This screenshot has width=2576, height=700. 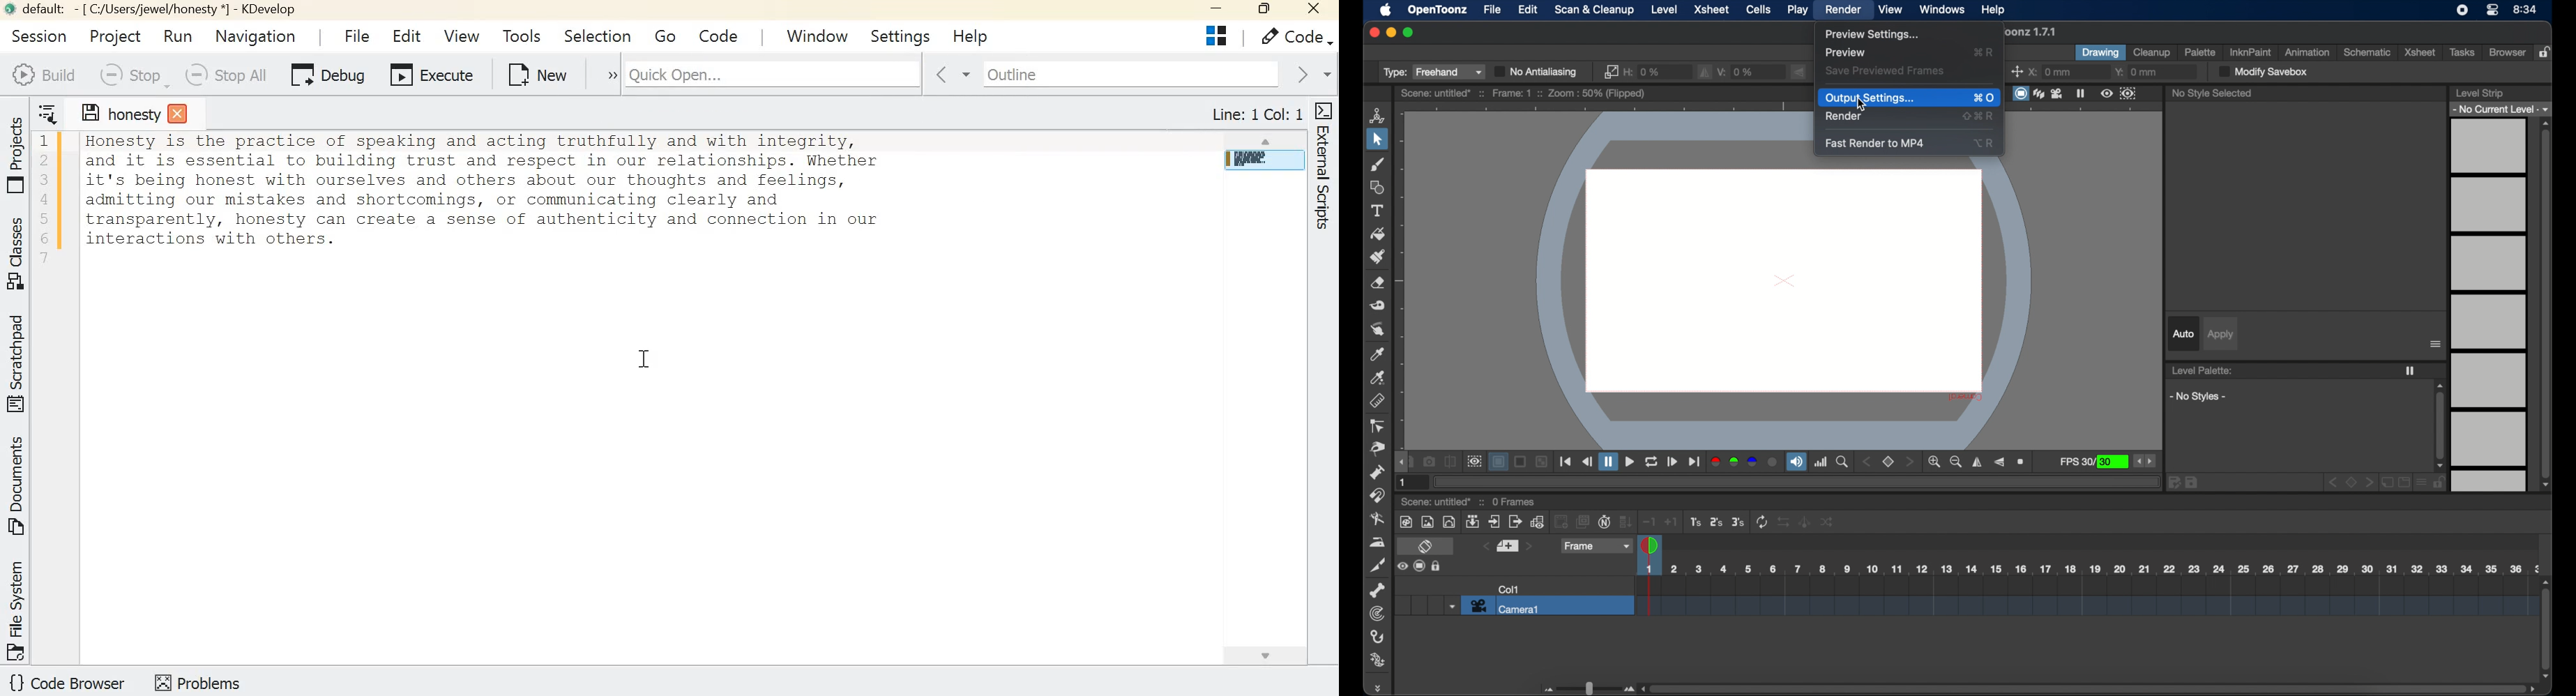 What do you see at coordinates (600, 36) in the screenshot?
I see `Selection` at bounding box center [600, 36].